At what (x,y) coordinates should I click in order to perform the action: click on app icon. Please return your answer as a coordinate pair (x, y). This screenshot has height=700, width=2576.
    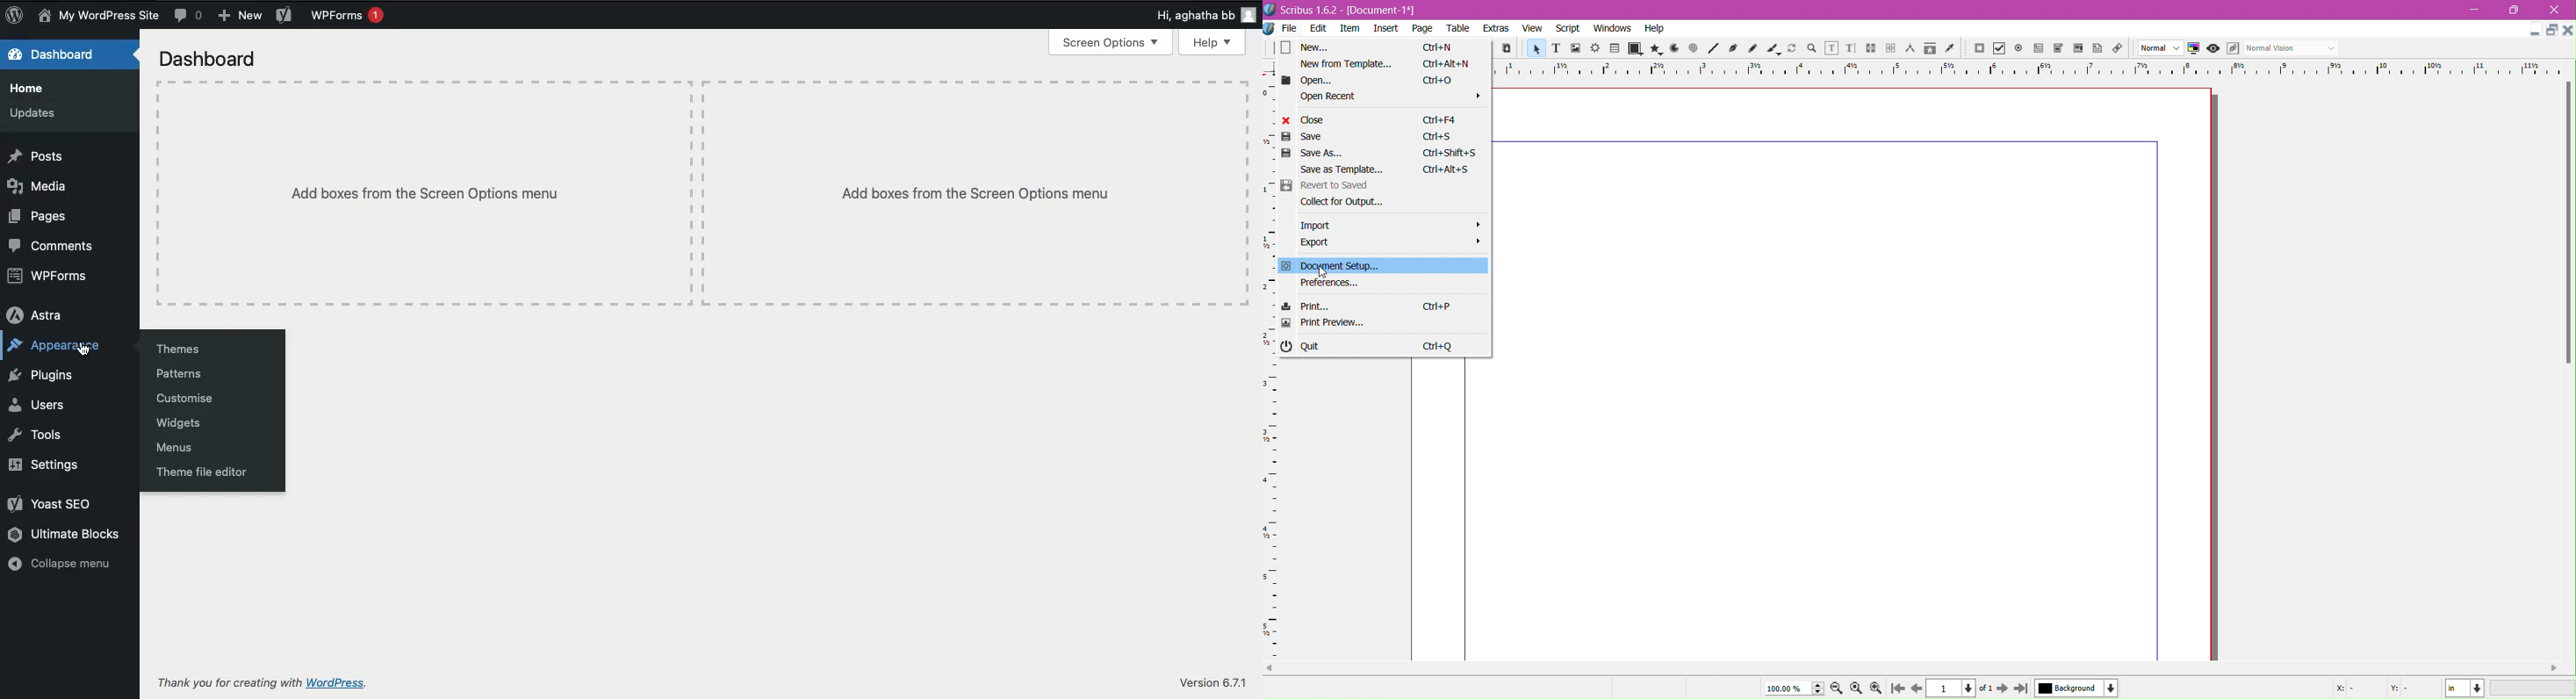
    Looking at the image, I should click on (1271, 10).